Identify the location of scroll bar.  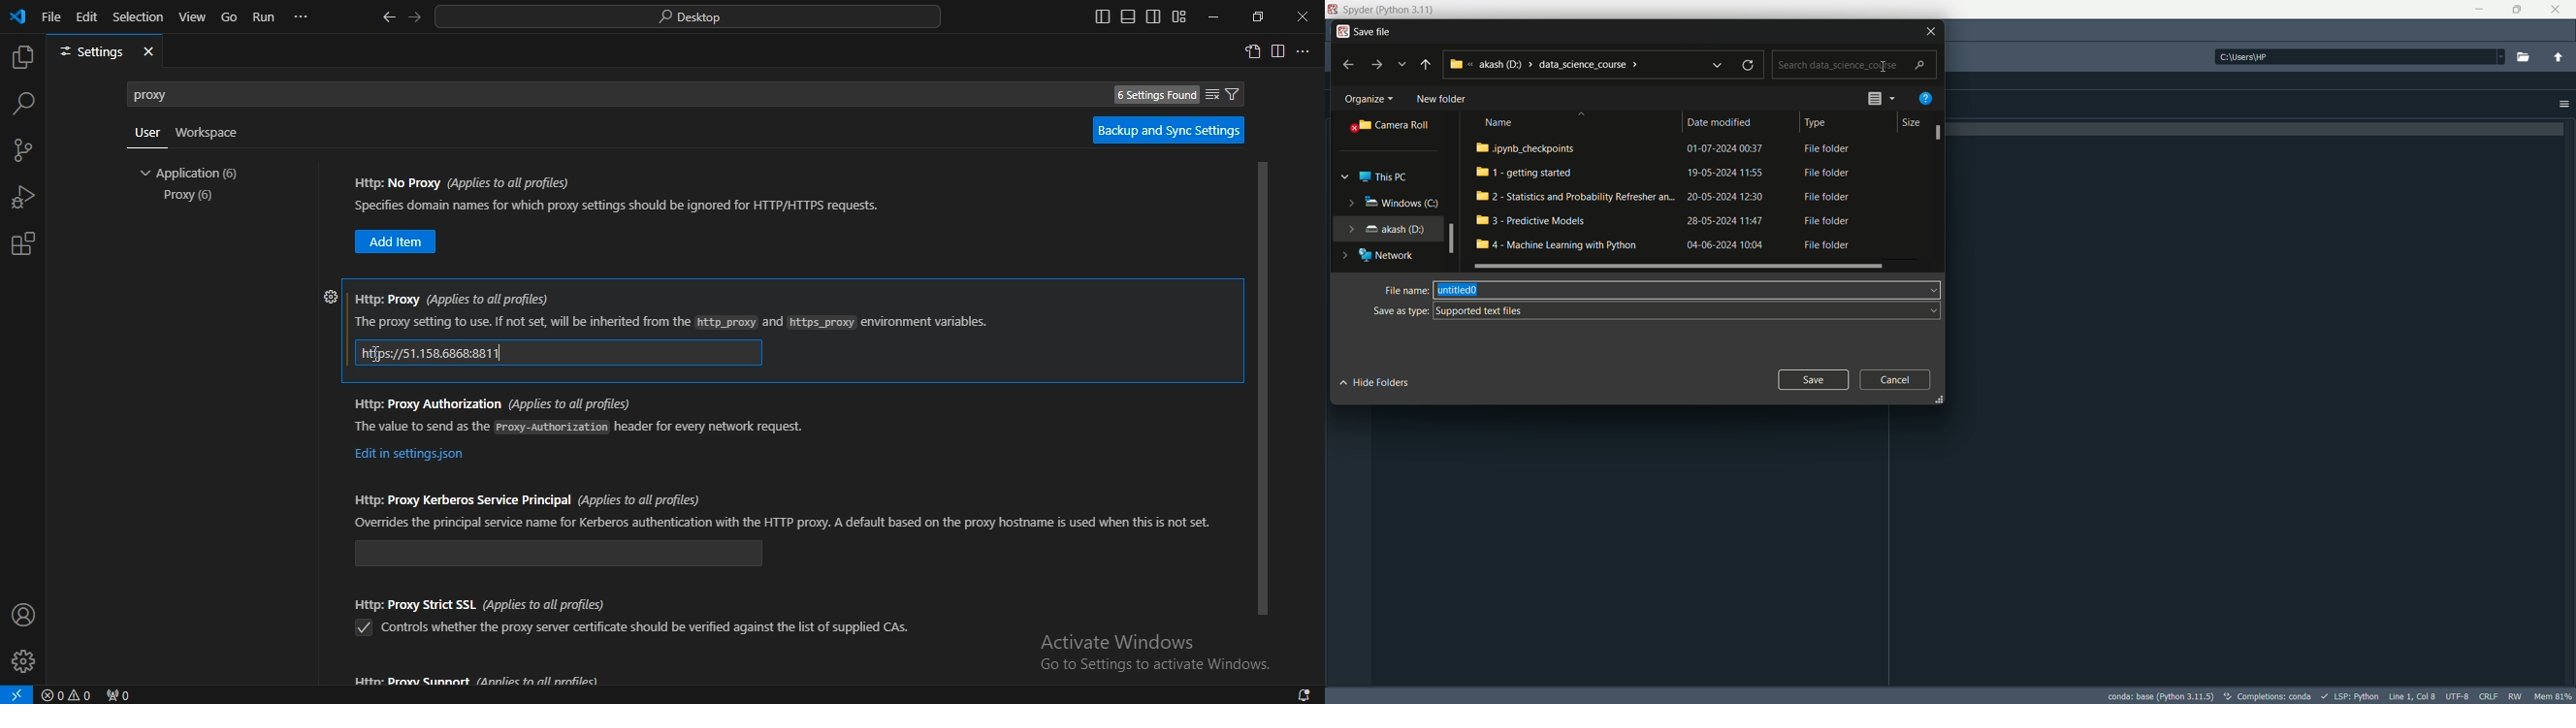
(1451, 239).